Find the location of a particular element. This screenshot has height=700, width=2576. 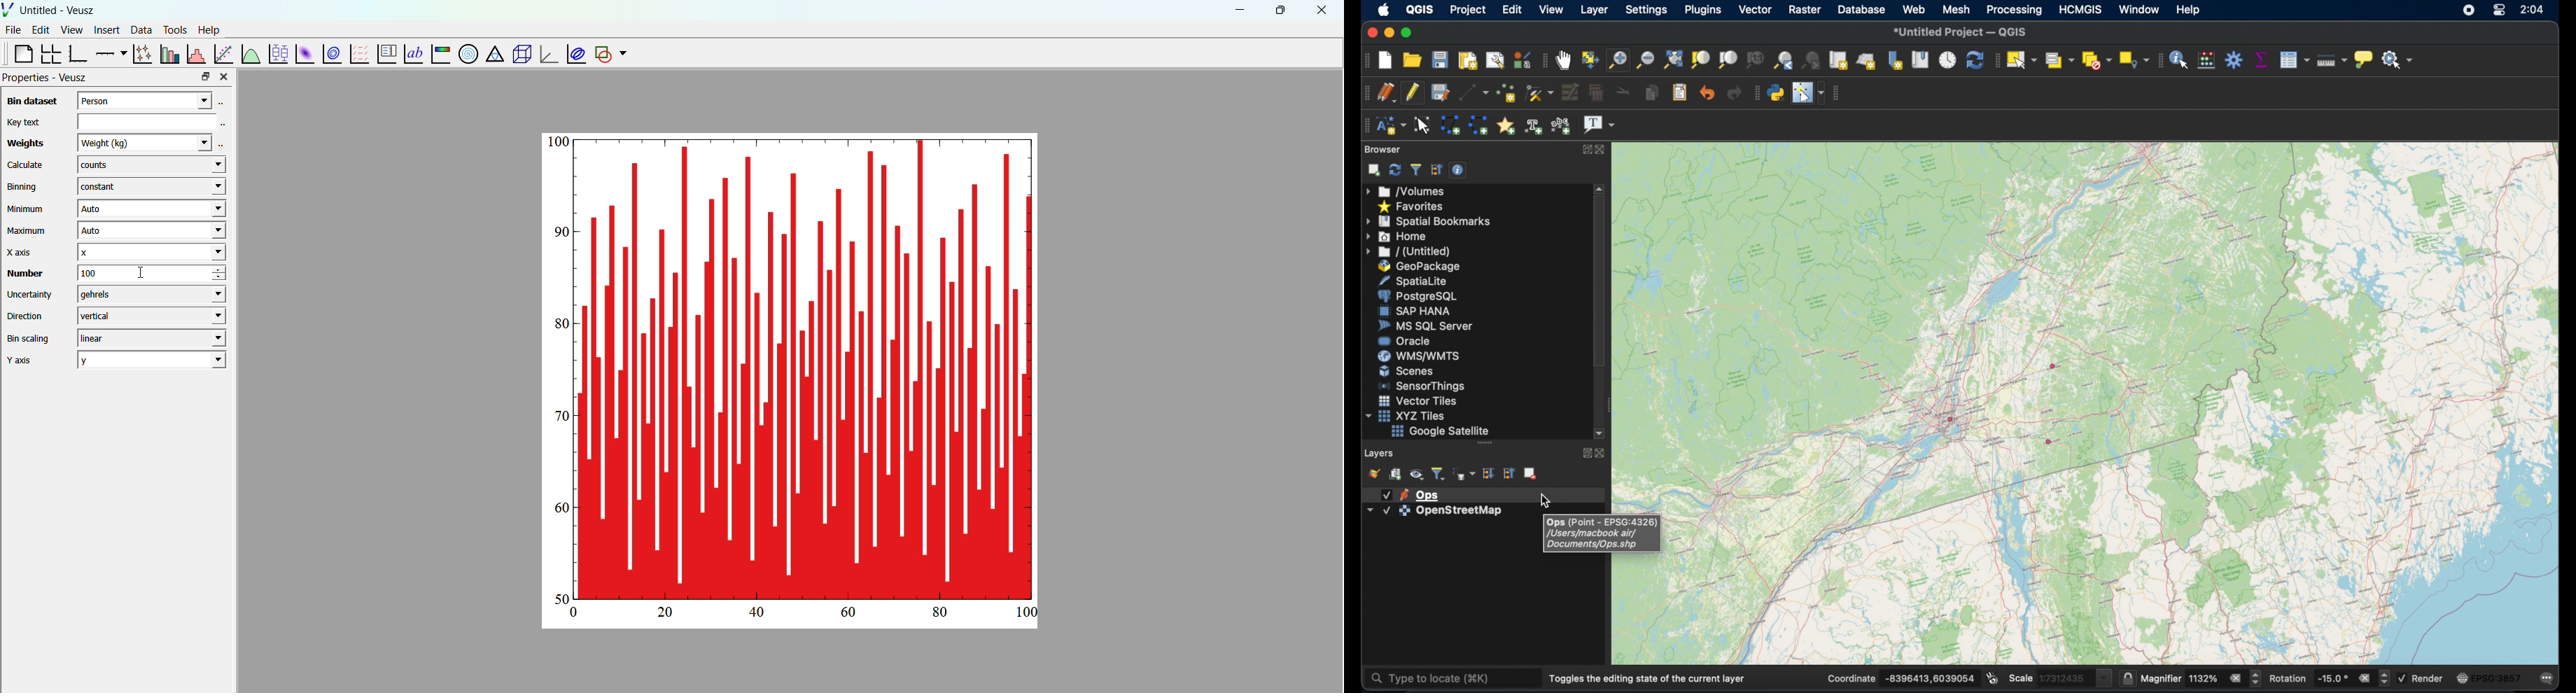

plot points with lines and errorbars is located at coordinates (141, 54).